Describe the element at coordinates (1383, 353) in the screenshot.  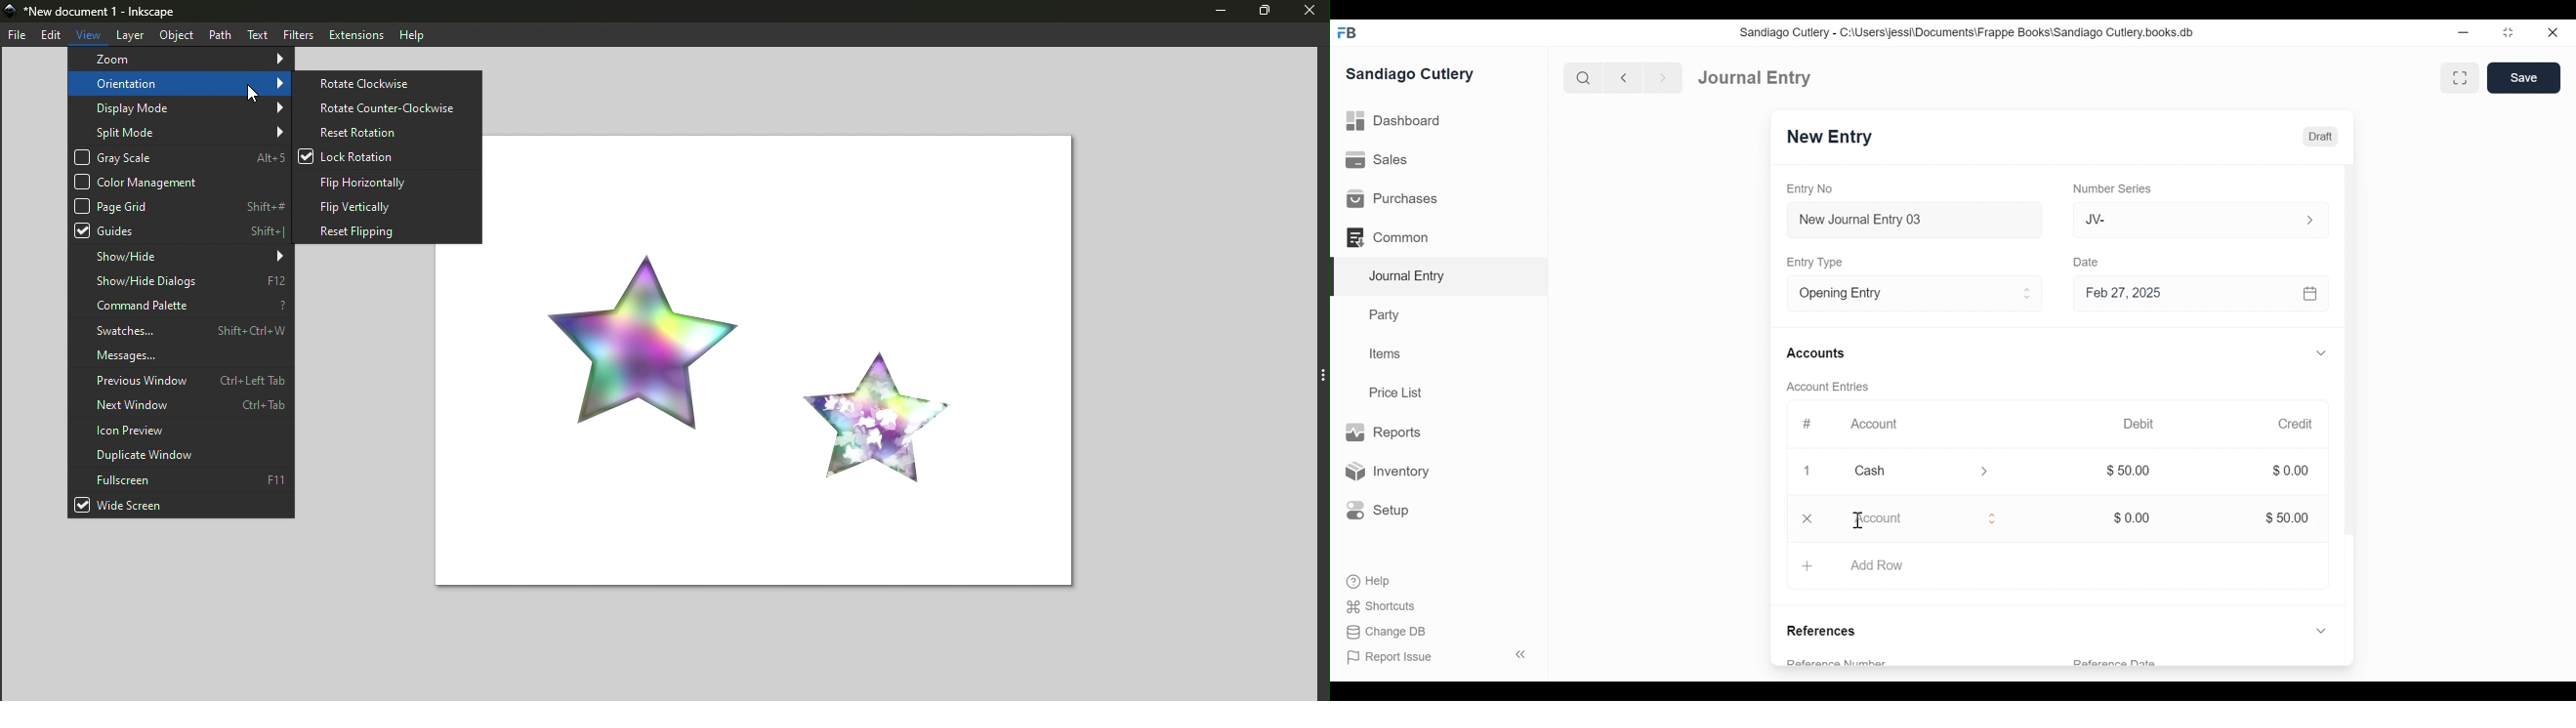
I see `Items` at that location.